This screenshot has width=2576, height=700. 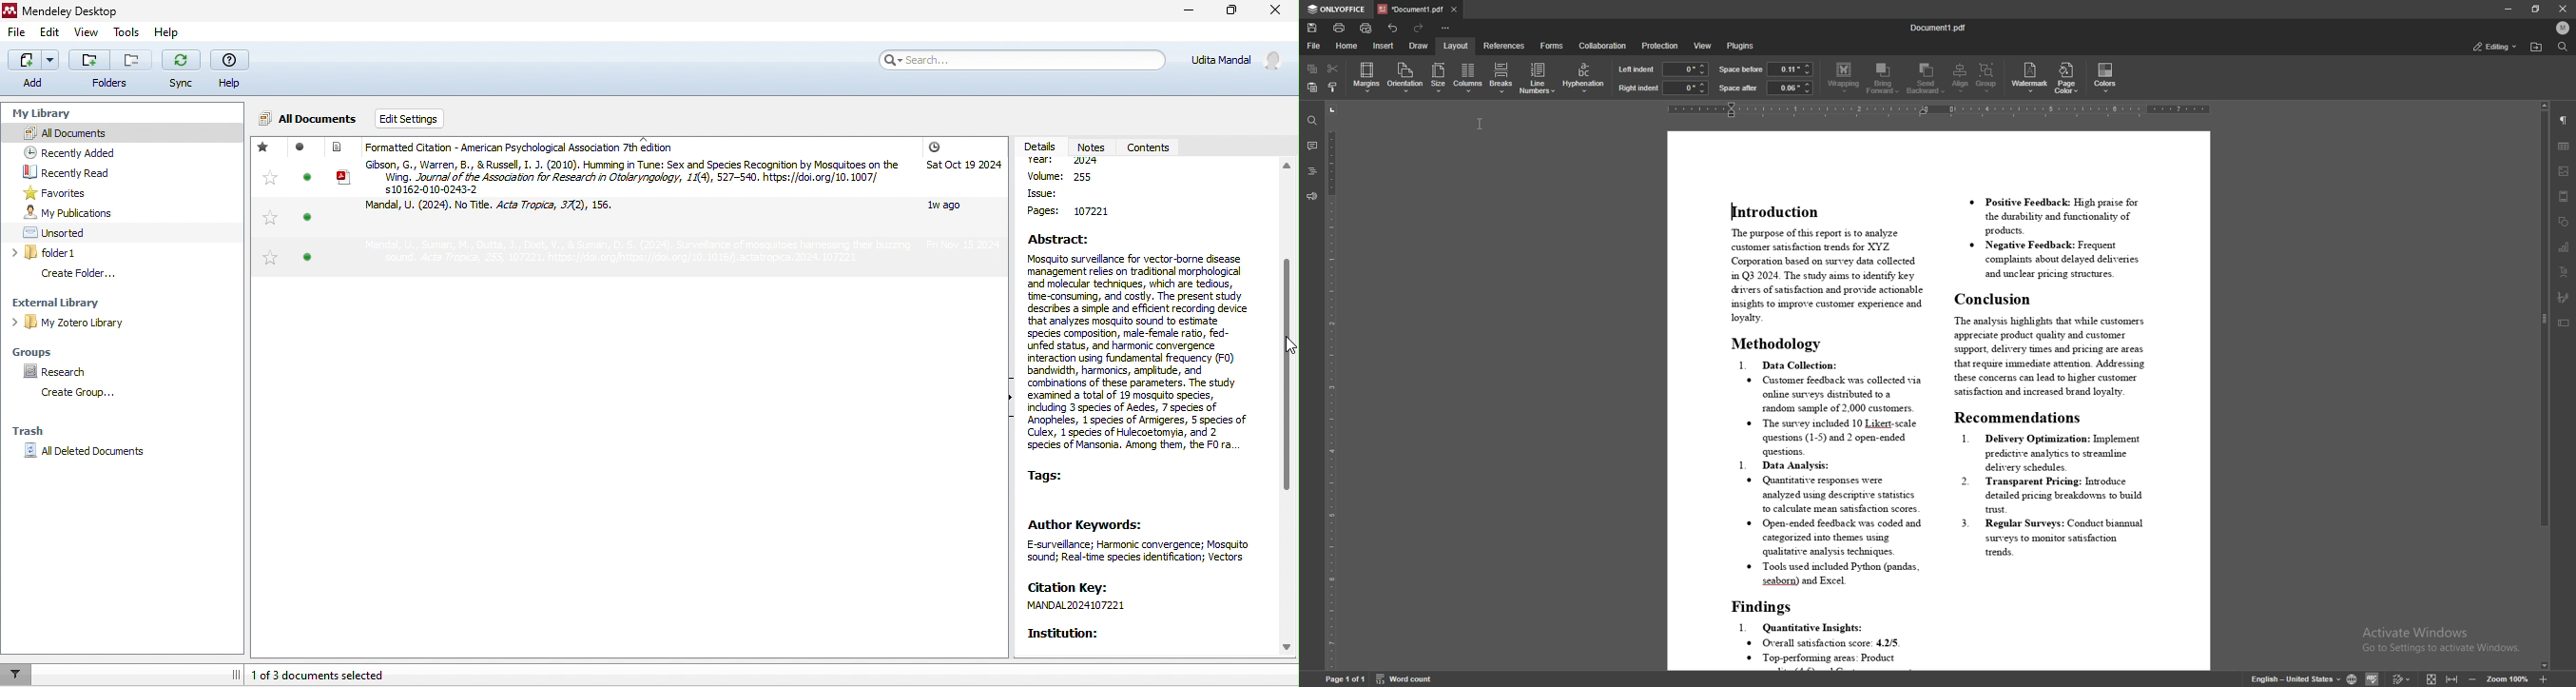 What do you see at coordinates (112, 322) in the screenshot?
I see `my zotero library` at bounding box center [112, 322].